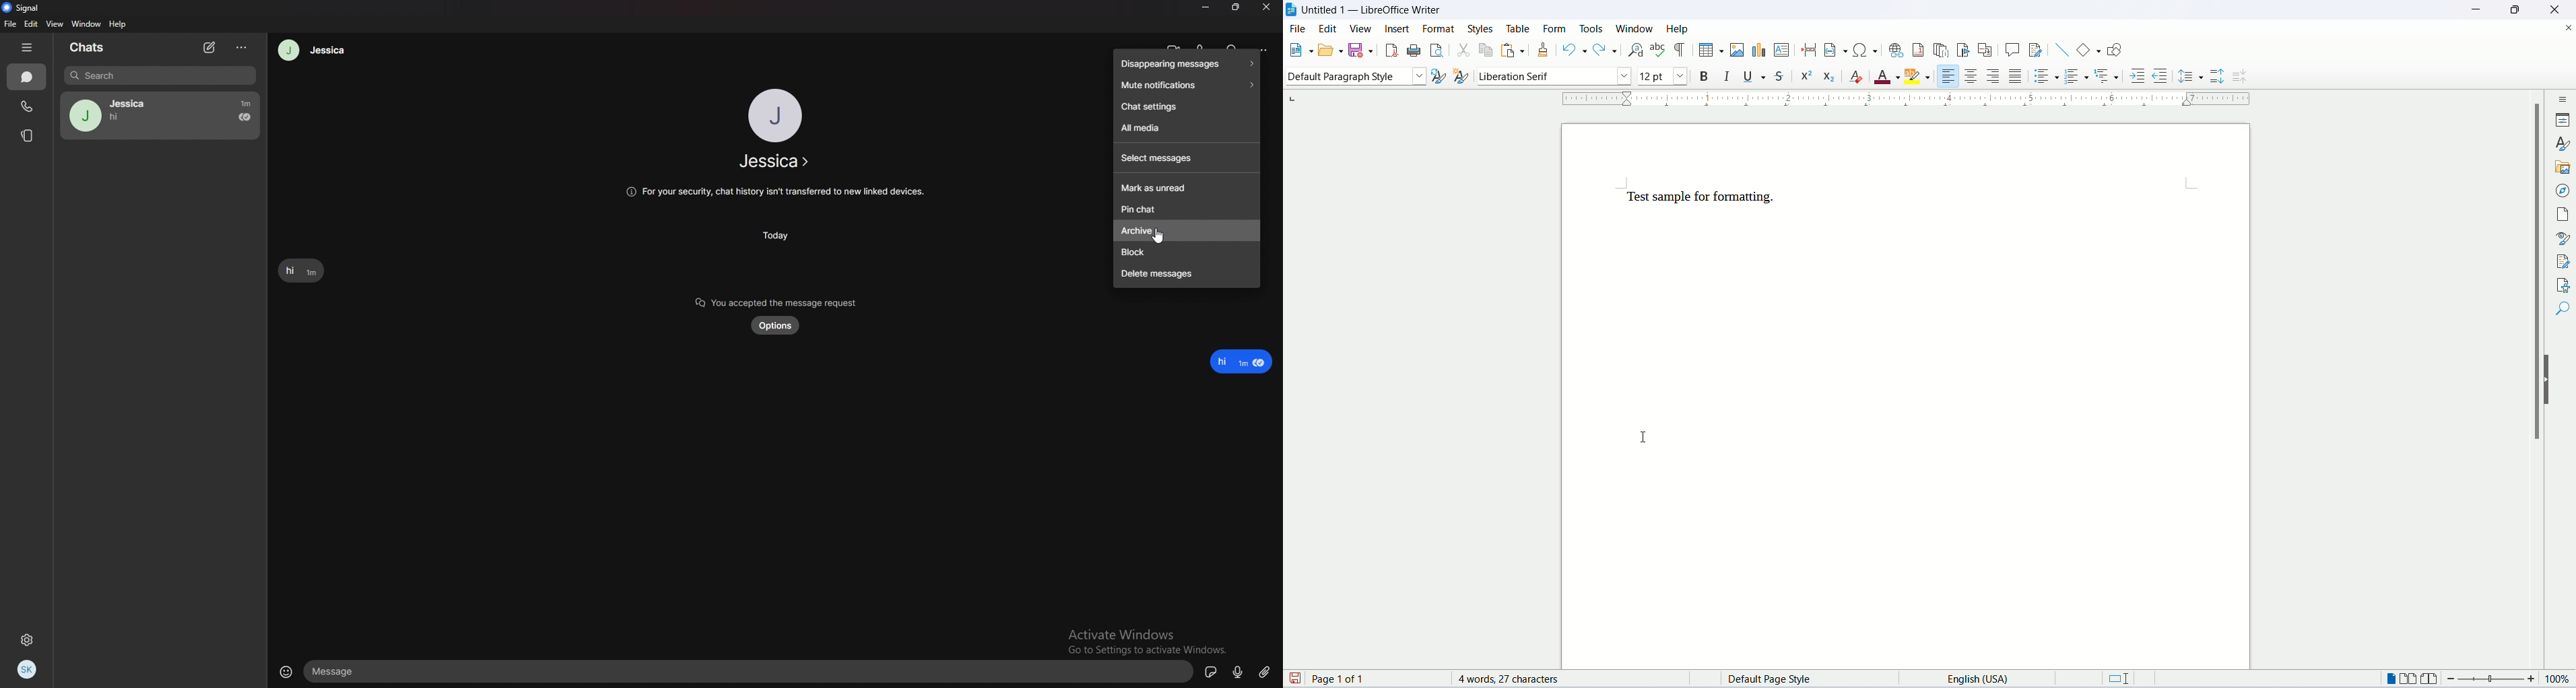 The image size is (2576, 700). Describe the element at coordinates (1437, 49) in the screenshot. I see `print preview` at that location.